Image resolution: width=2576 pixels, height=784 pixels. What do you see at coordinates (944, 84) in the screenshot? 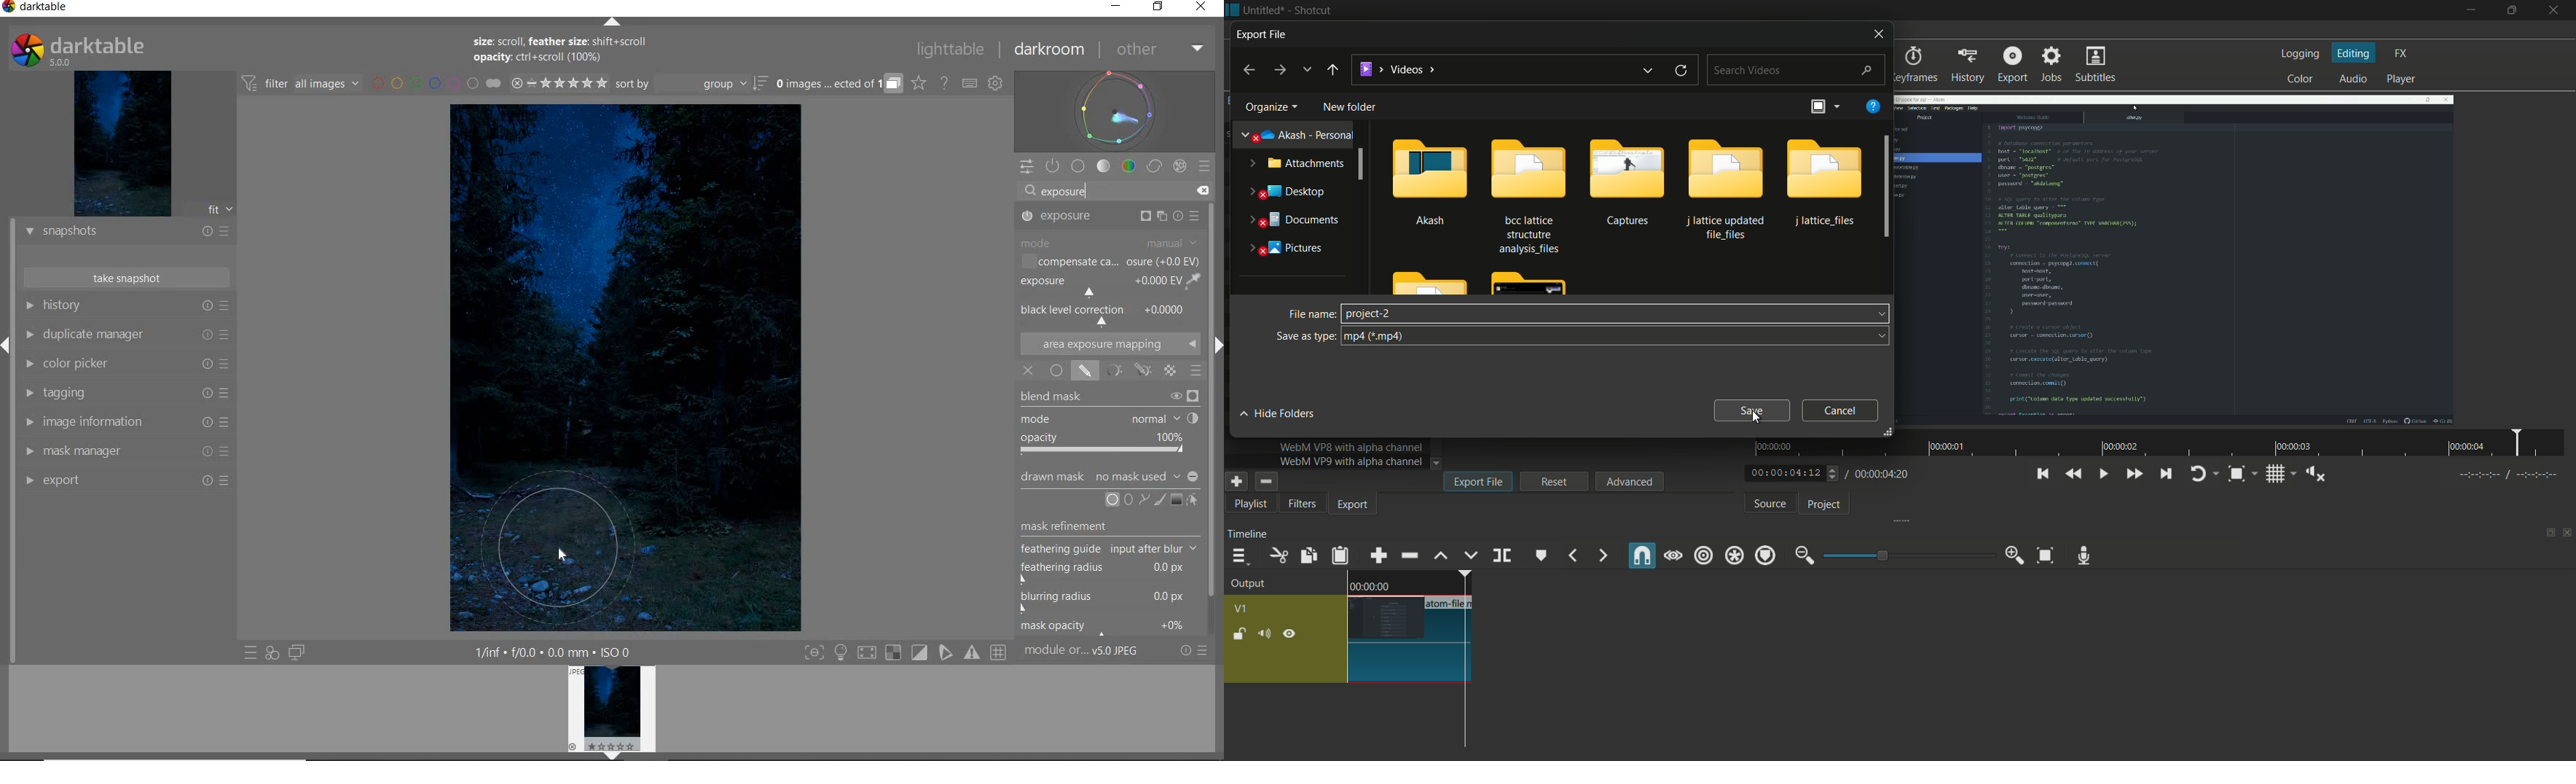
I see `HELP ONLINE` at bounding box center [944, 84].